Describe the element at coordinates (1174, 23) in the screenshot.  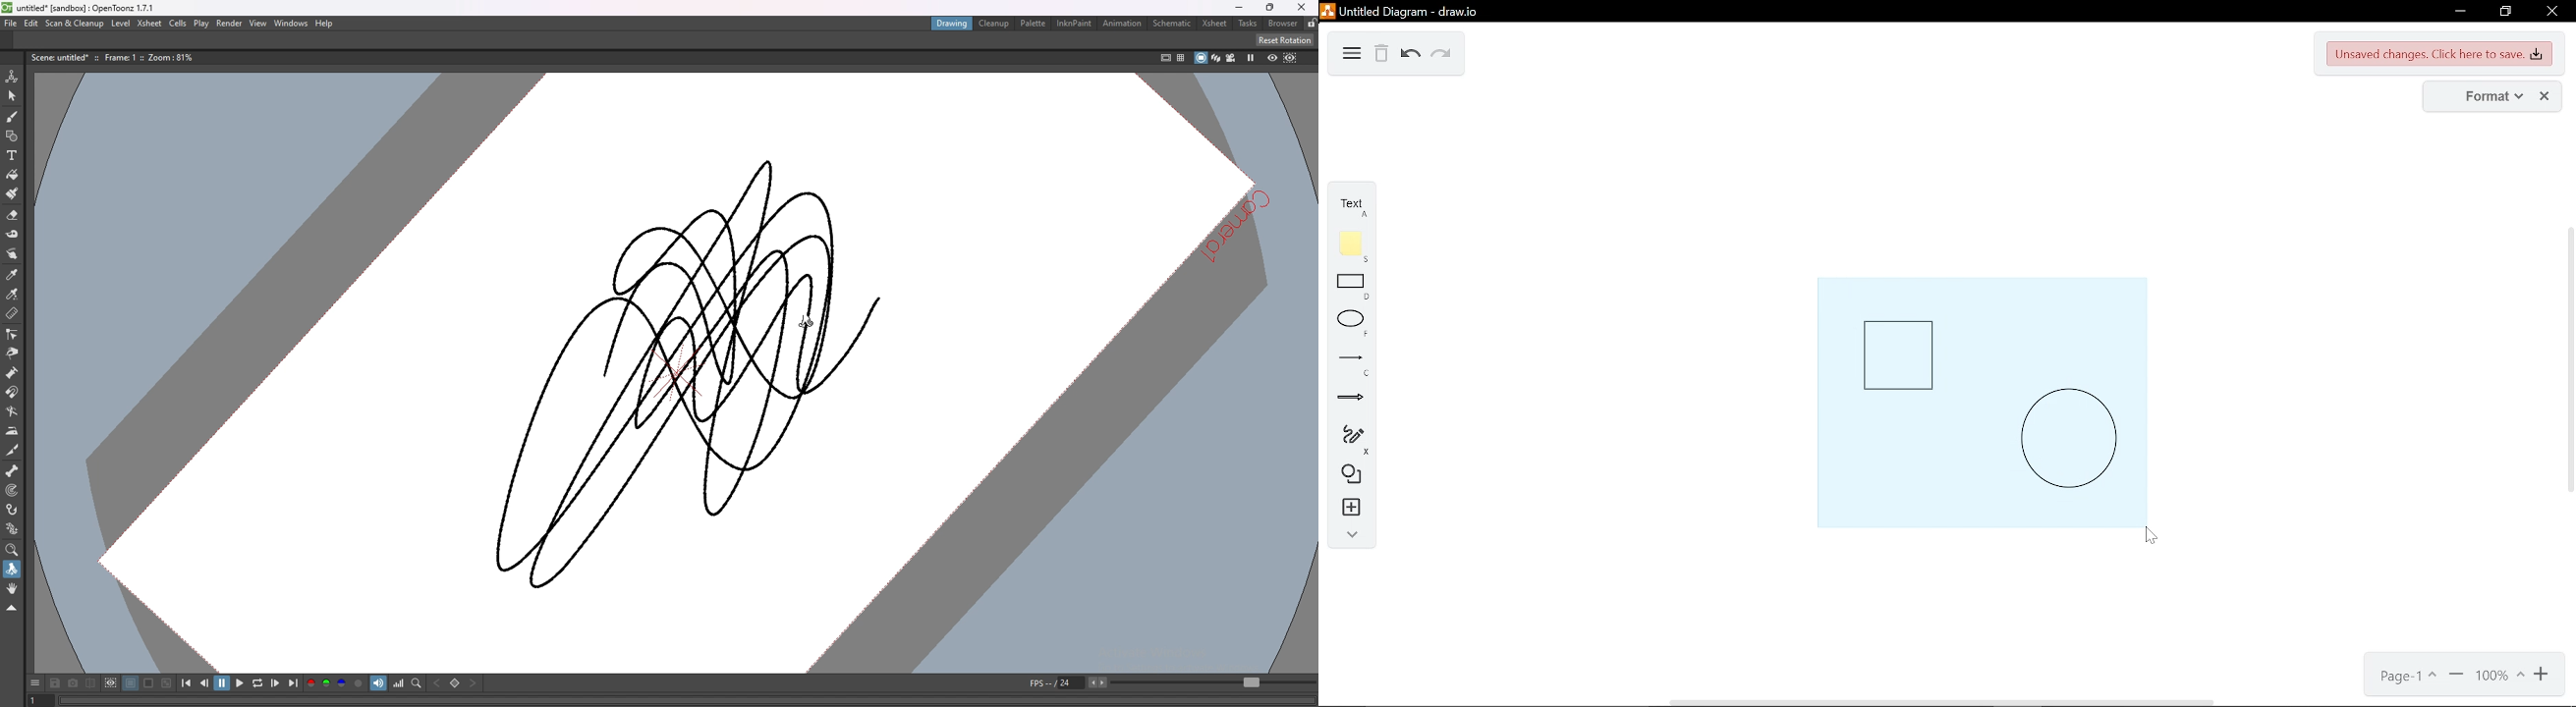
I see `schematic` at that location.